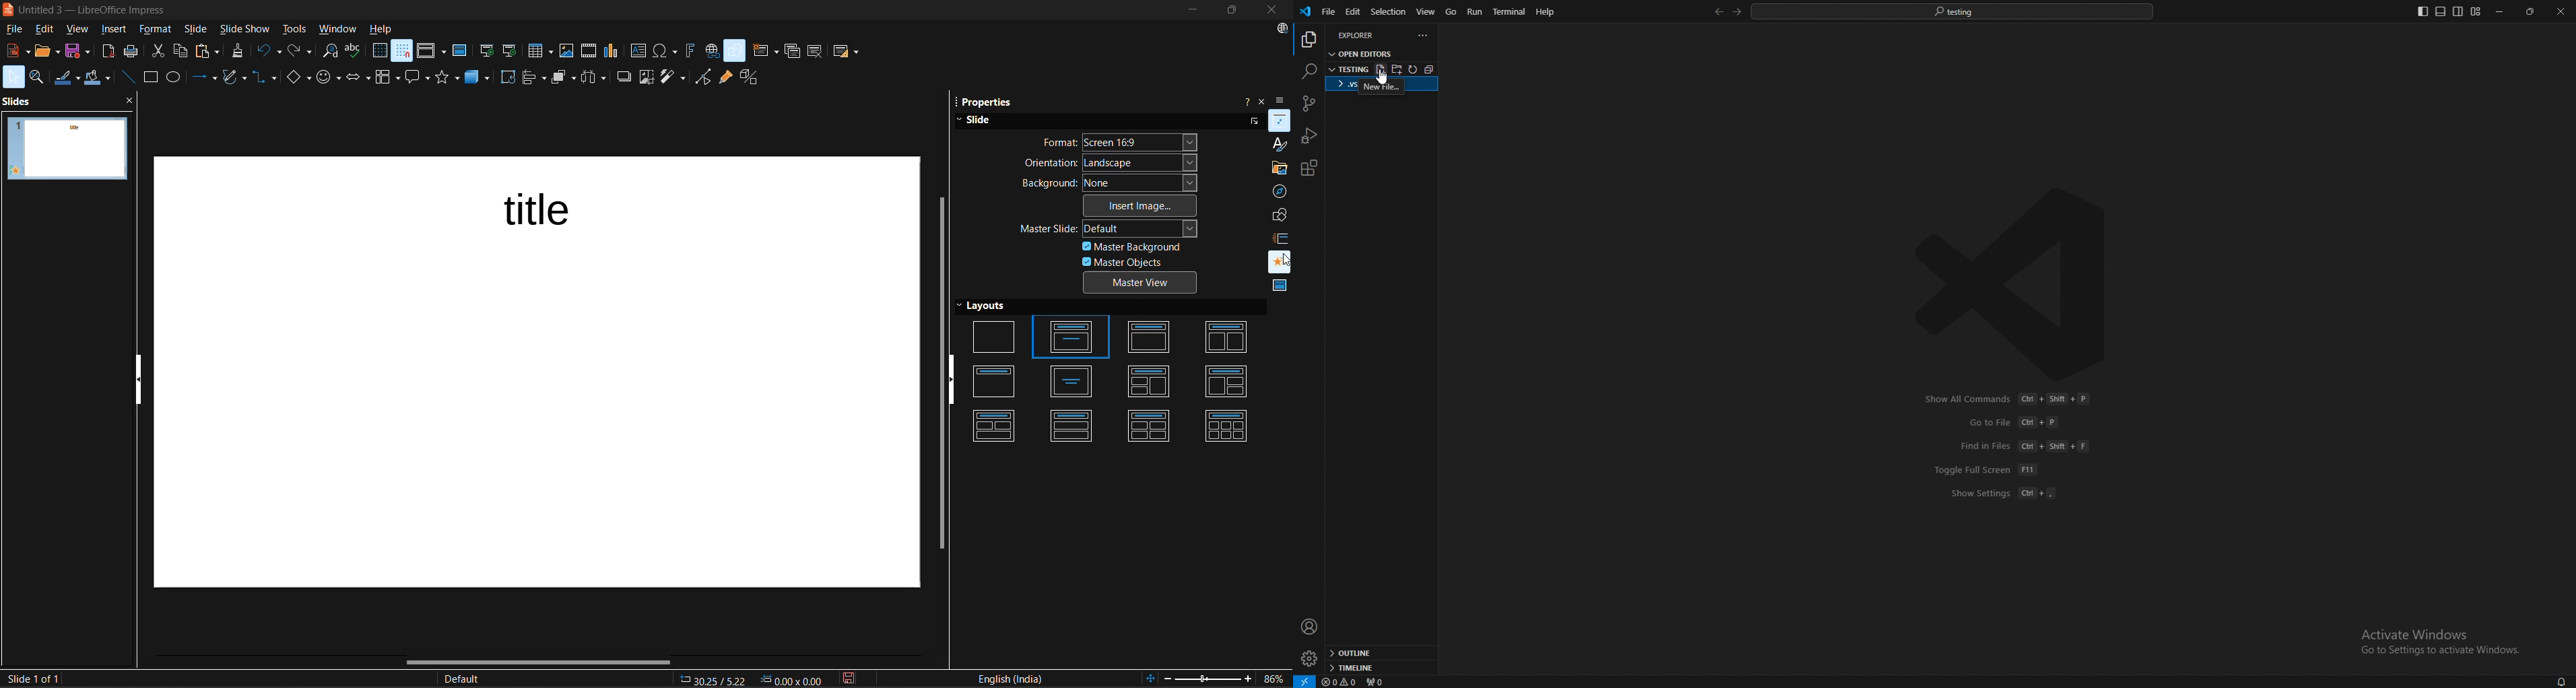 The height and width of the screenshot is (700, 2576). What do you see at coordinates (539, 662) in the screenshot?
I see `horizontal scroll bar` at bounding box center [539, 662].